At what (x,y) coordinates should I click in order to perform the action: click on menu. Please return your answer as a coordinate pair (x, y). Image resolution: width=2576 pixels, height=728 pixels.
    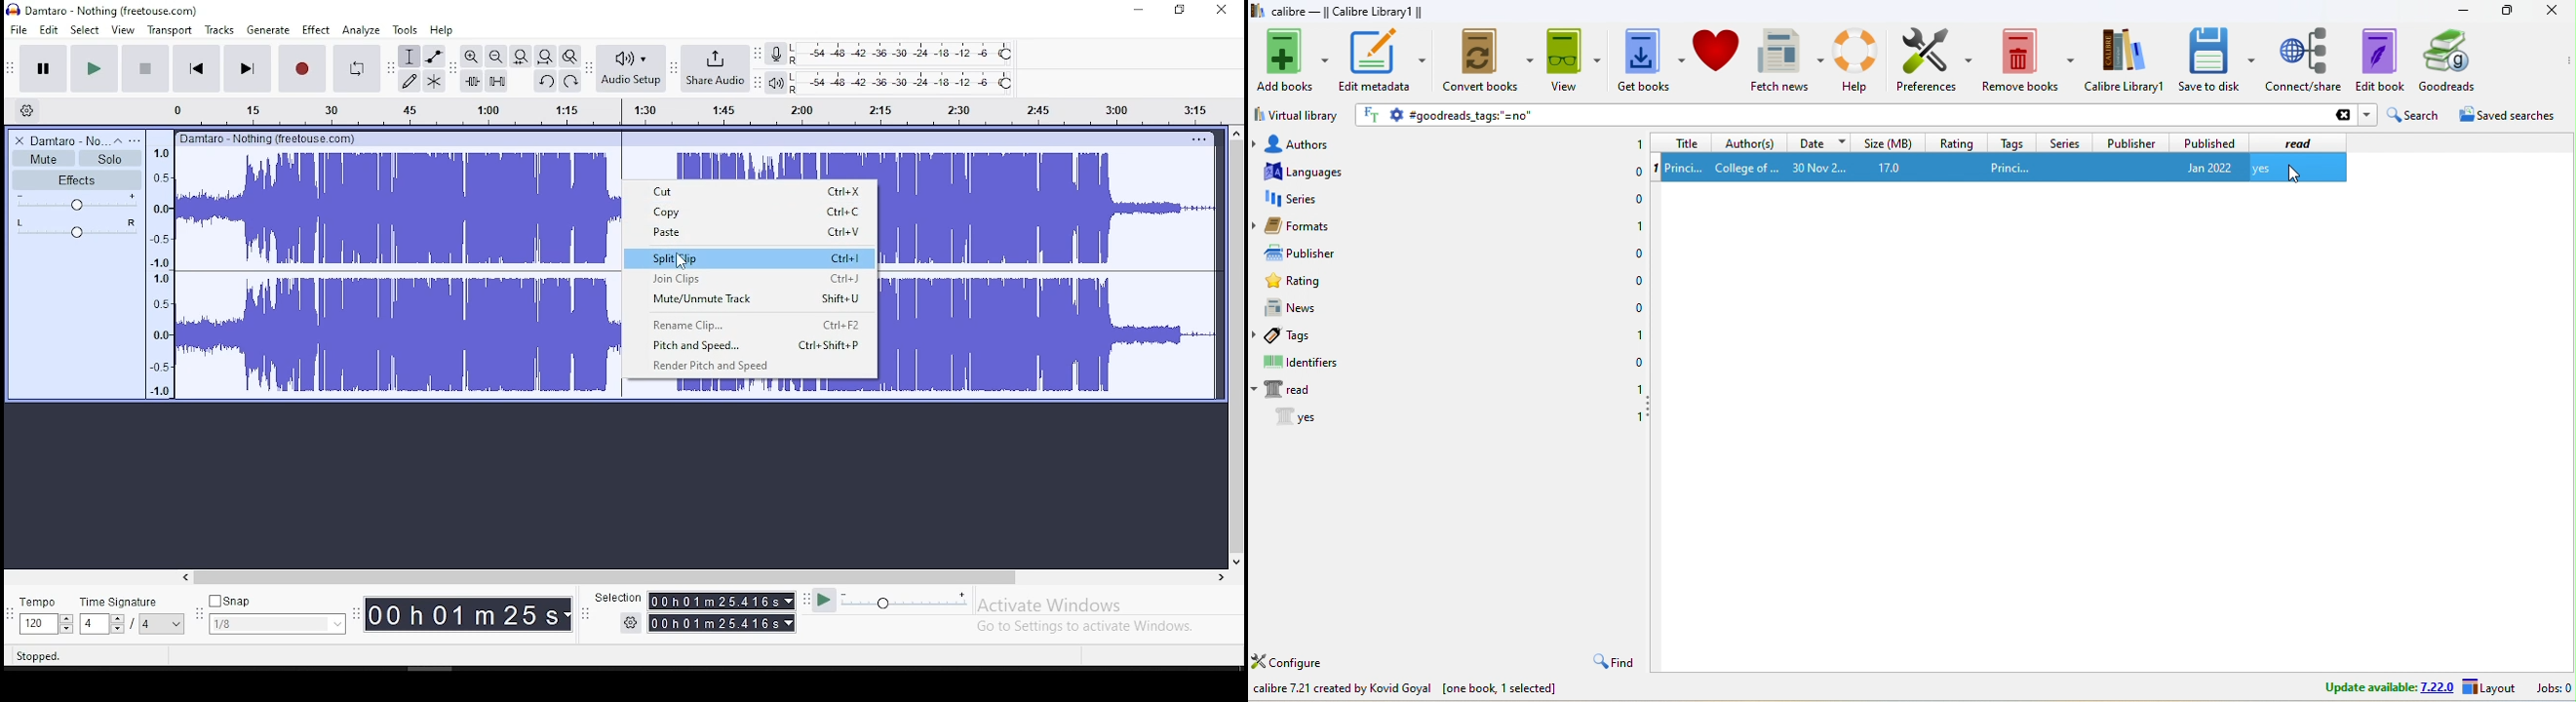
    Looking at the image, I should click on (163, 623).